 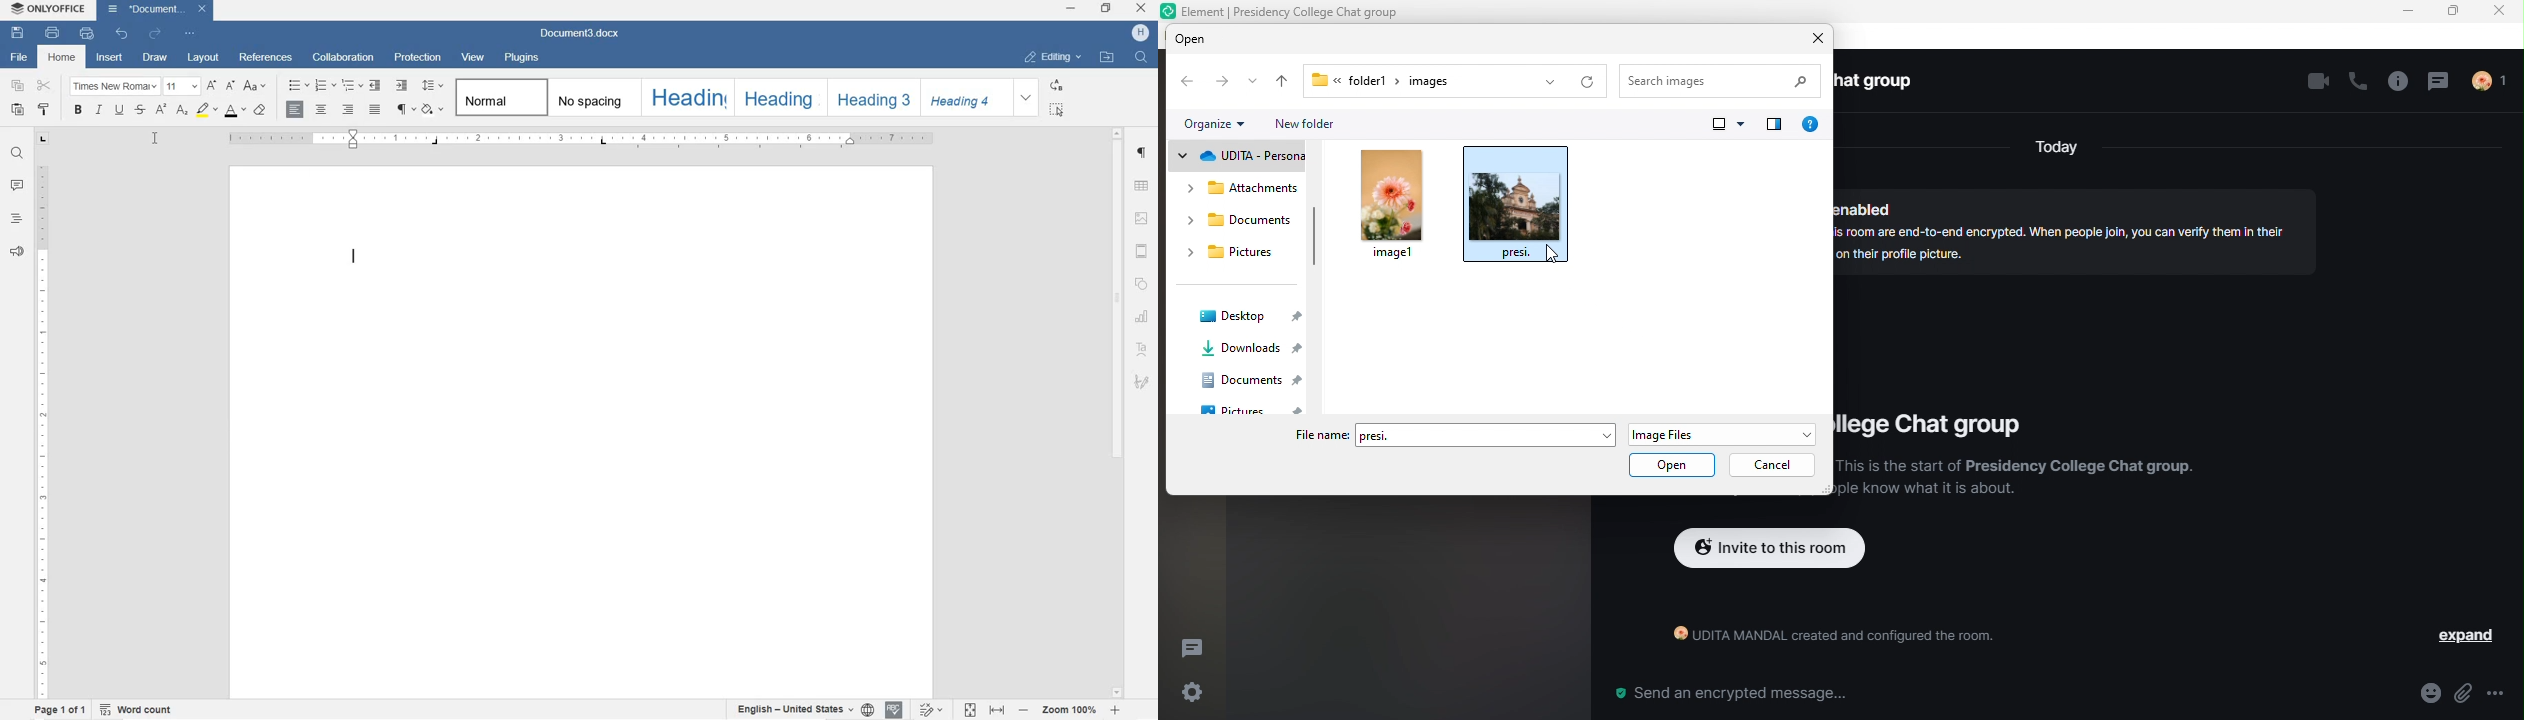 What do you see at coordinates (1814, 125) in the screenshot?
I see `help` at bounding box center [1814, 125].